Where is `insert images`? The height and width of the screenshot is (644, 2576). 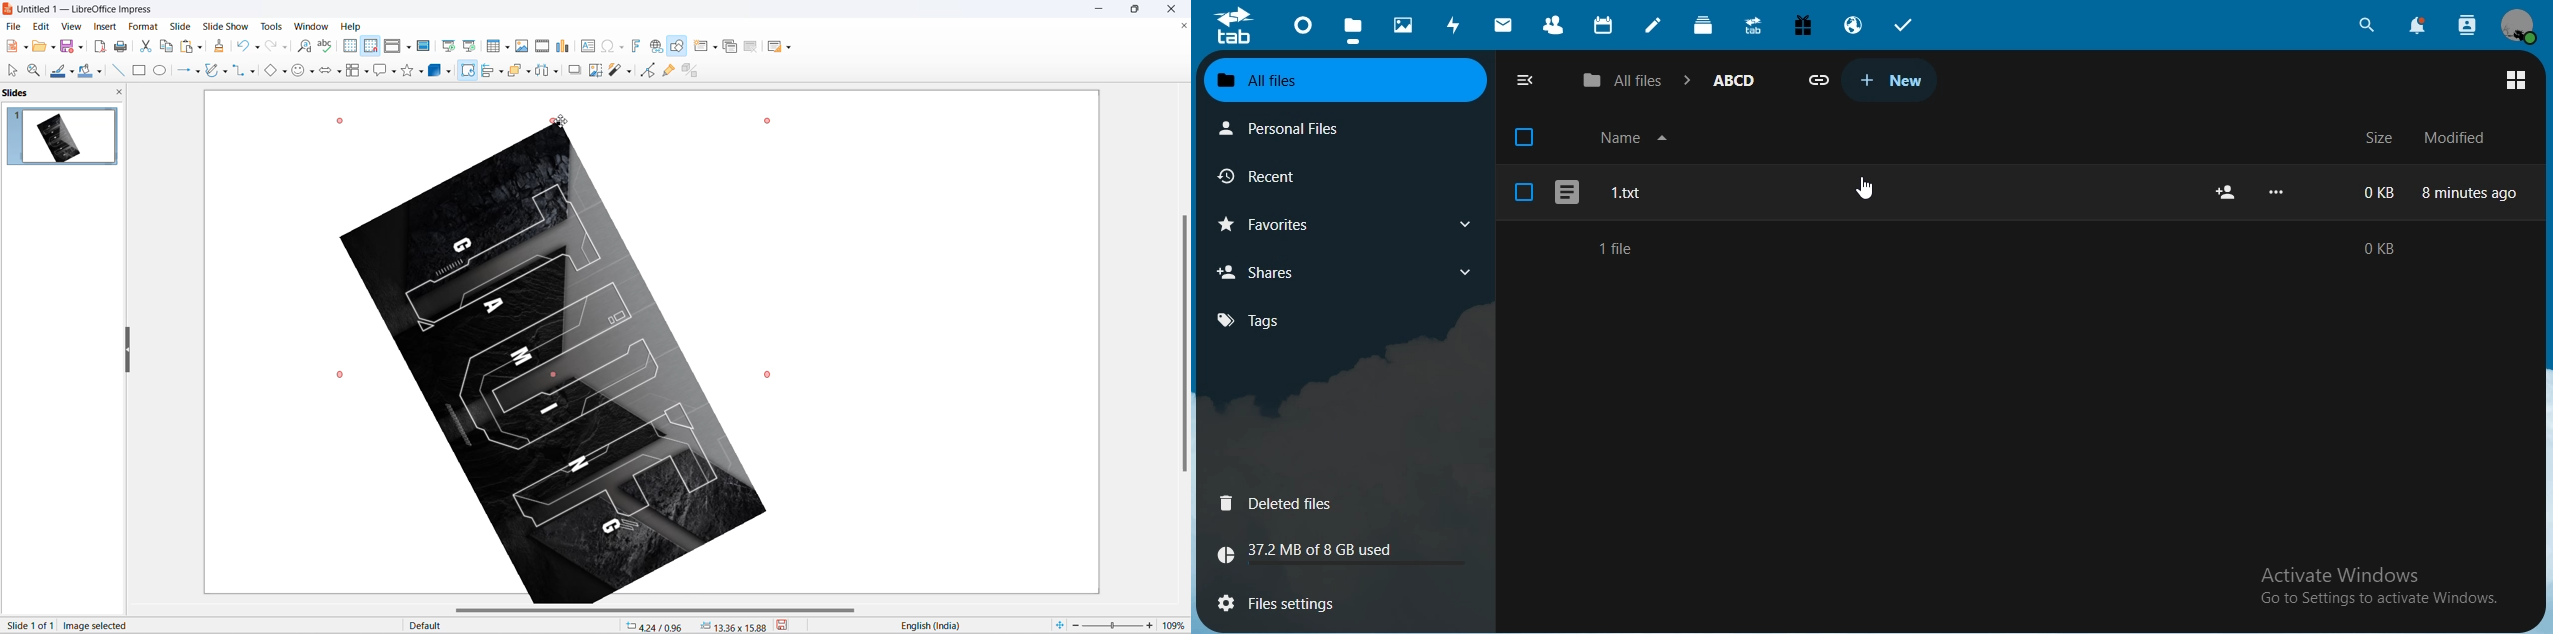 insert images is located at coordinates (522, 46).